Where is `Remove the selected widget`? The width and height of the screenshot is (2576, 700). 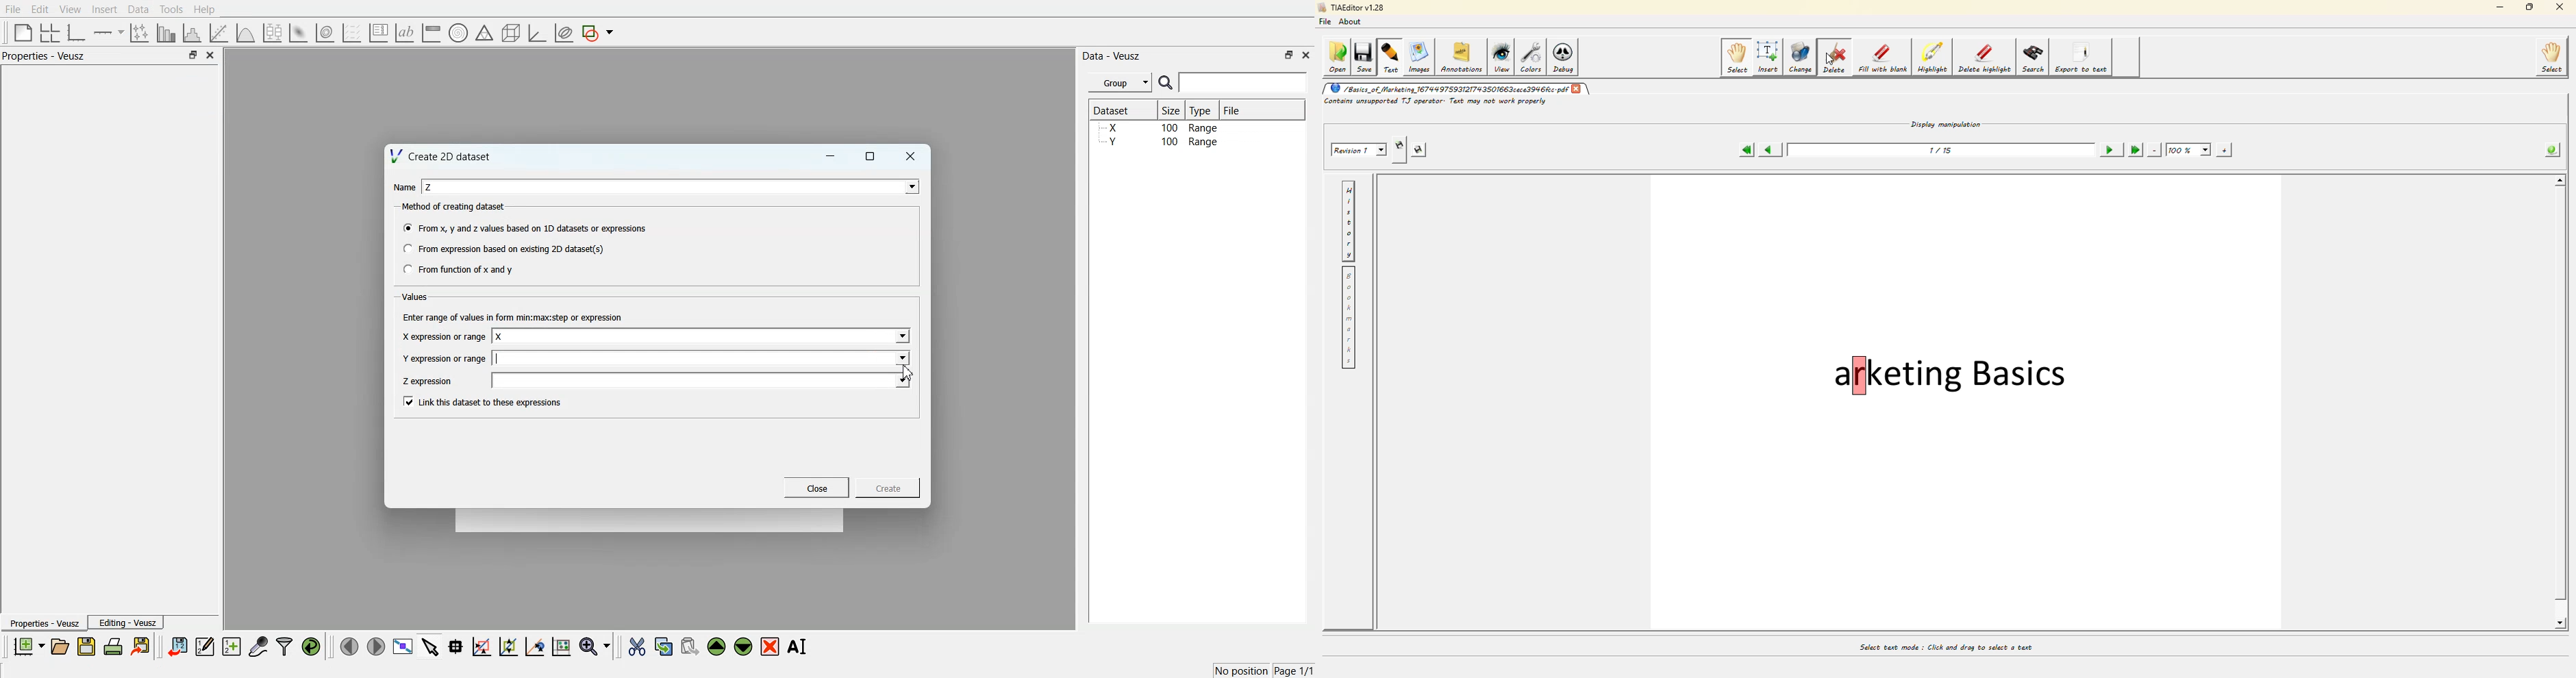
Remove the selected widget is located at coordinates (770, 647).